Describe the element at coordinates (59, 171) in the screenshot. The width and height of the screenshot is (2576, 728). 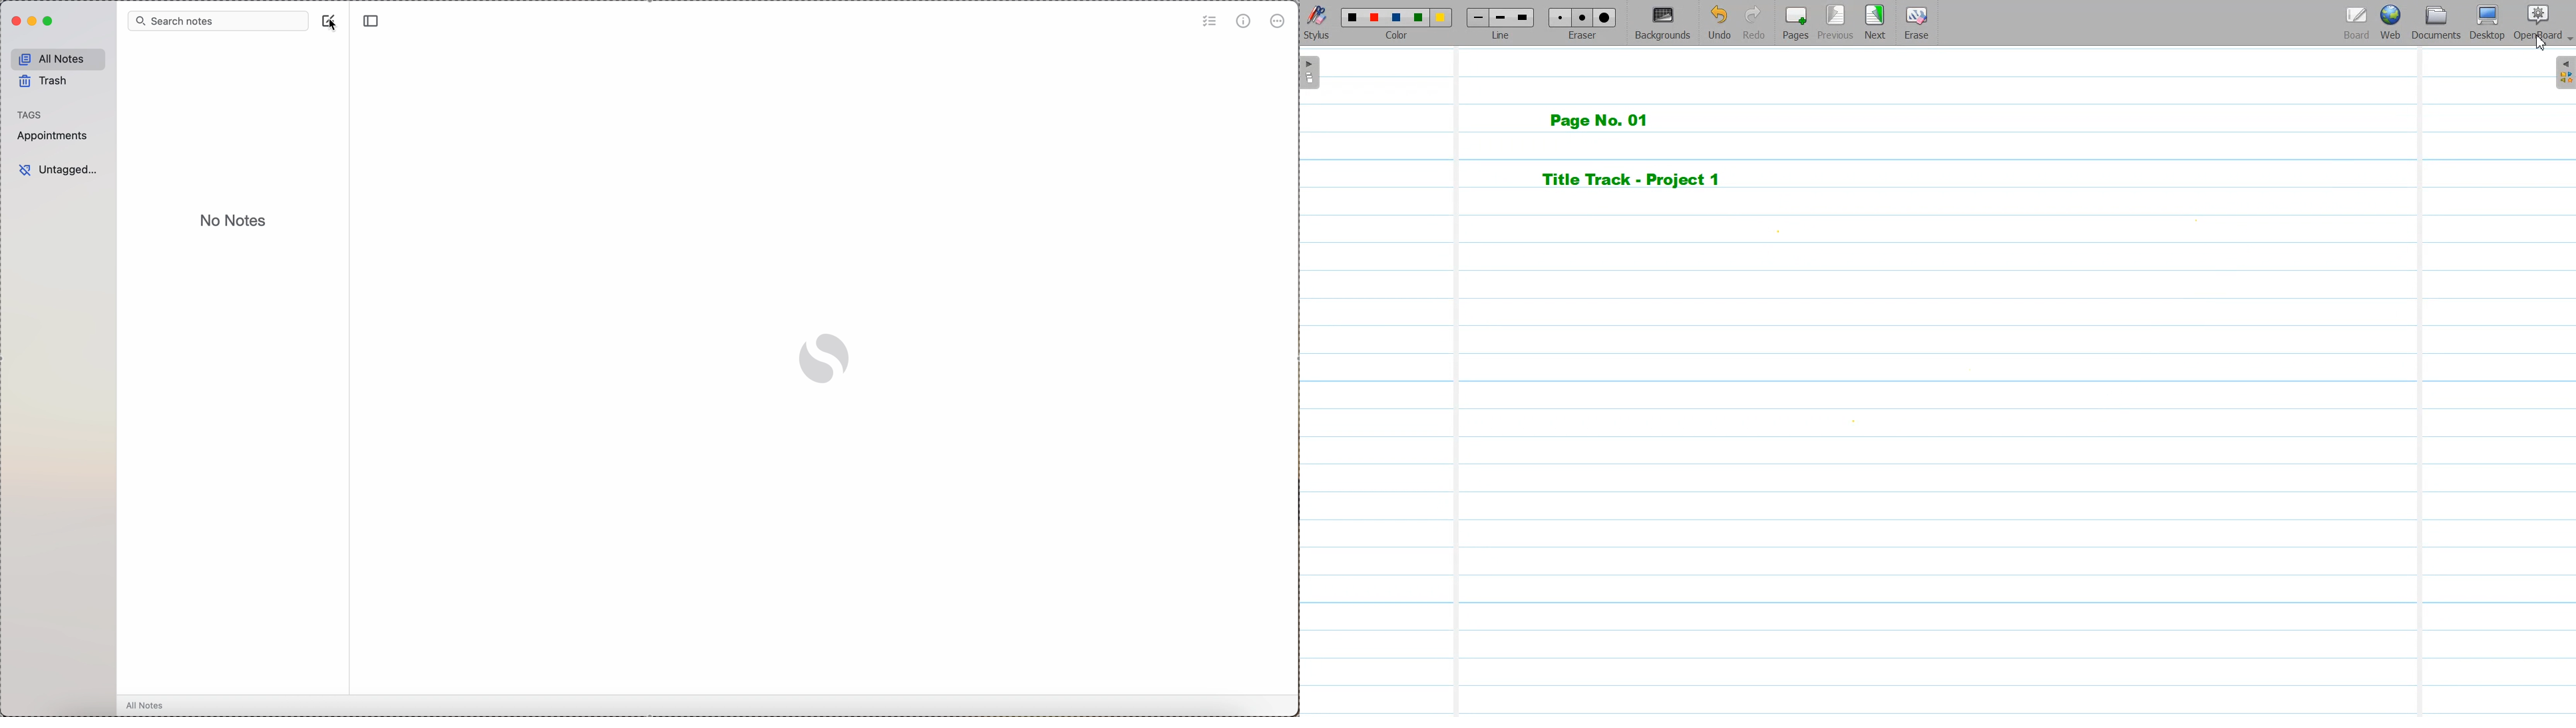
I see `untagged` at that location.